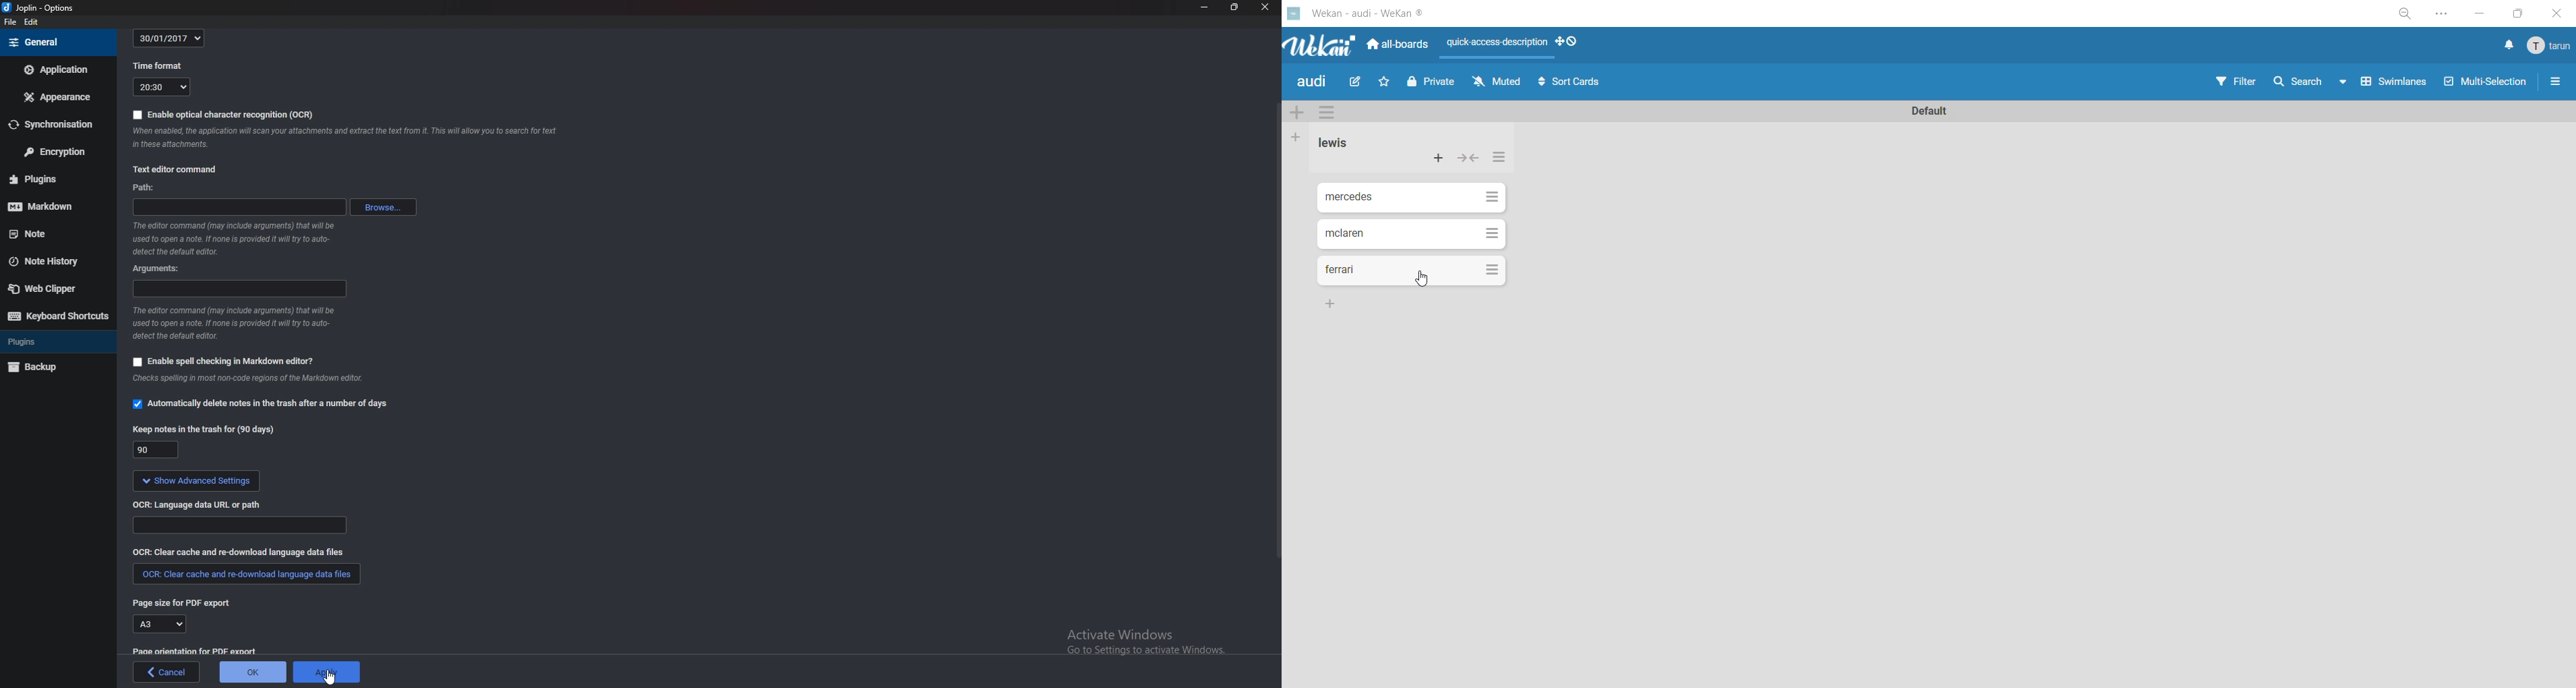  What do you see at coordinates (150, 187) in the screenshot?
I see `path` at bounding box center [150, 187].